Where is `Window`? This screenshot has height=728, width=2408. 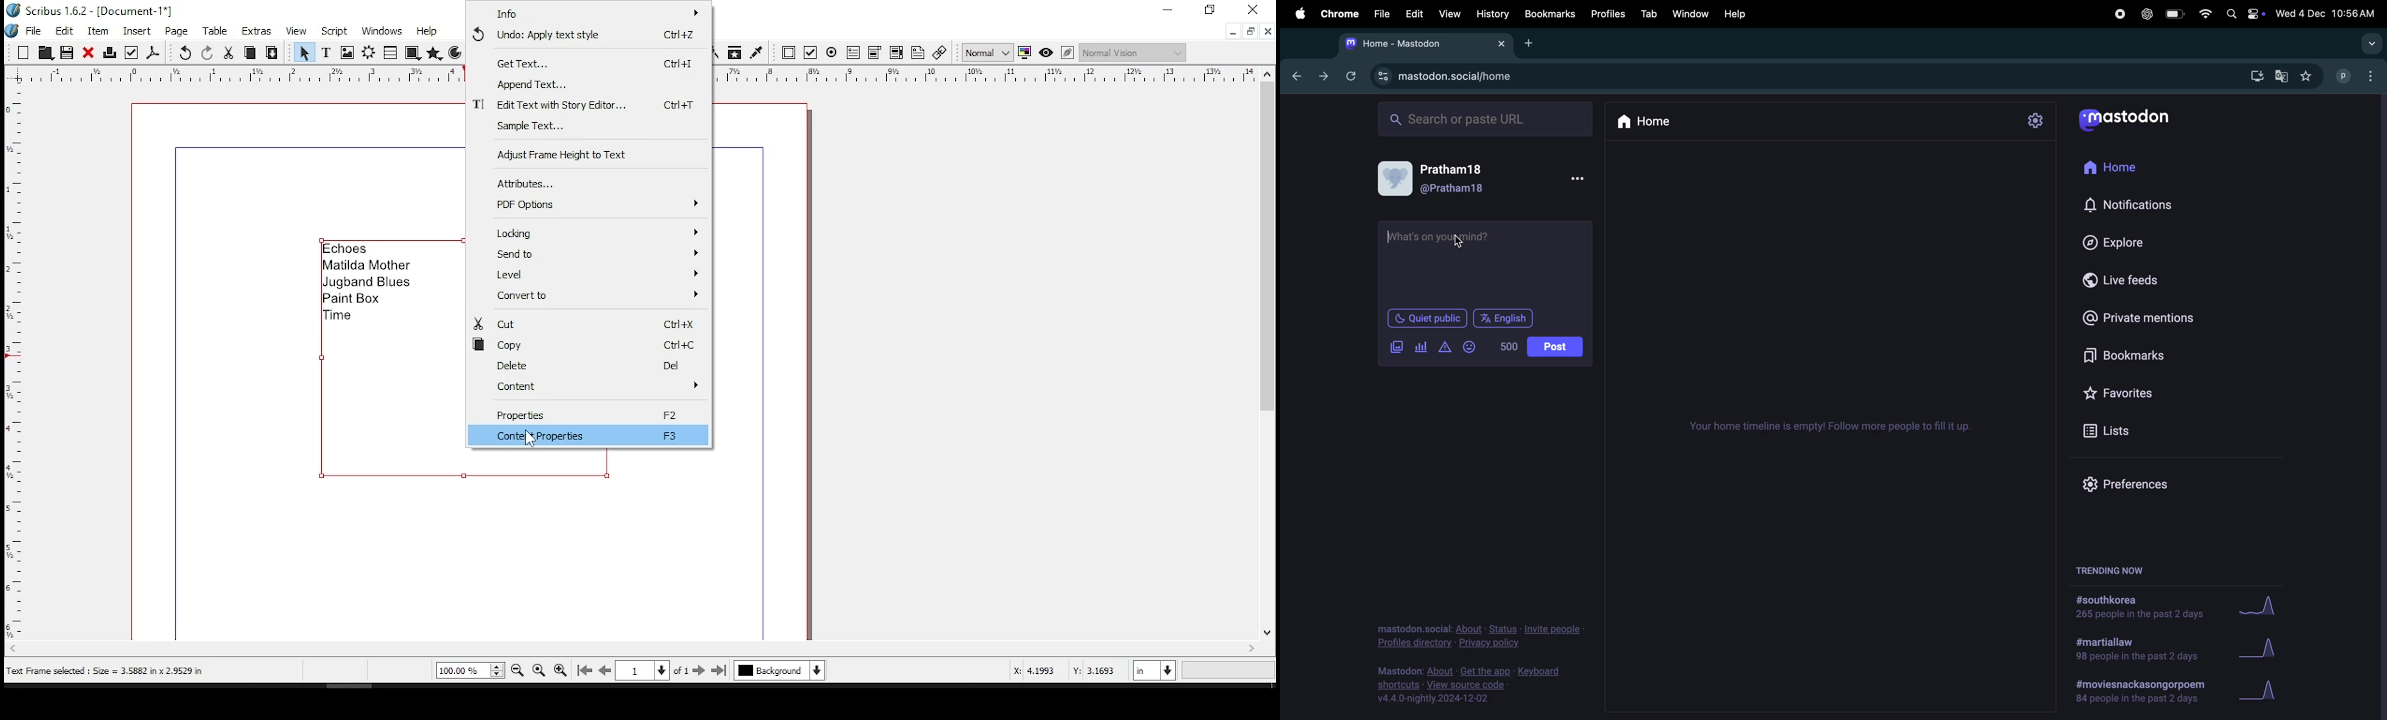
Window is located at coordinates (1689, 13).